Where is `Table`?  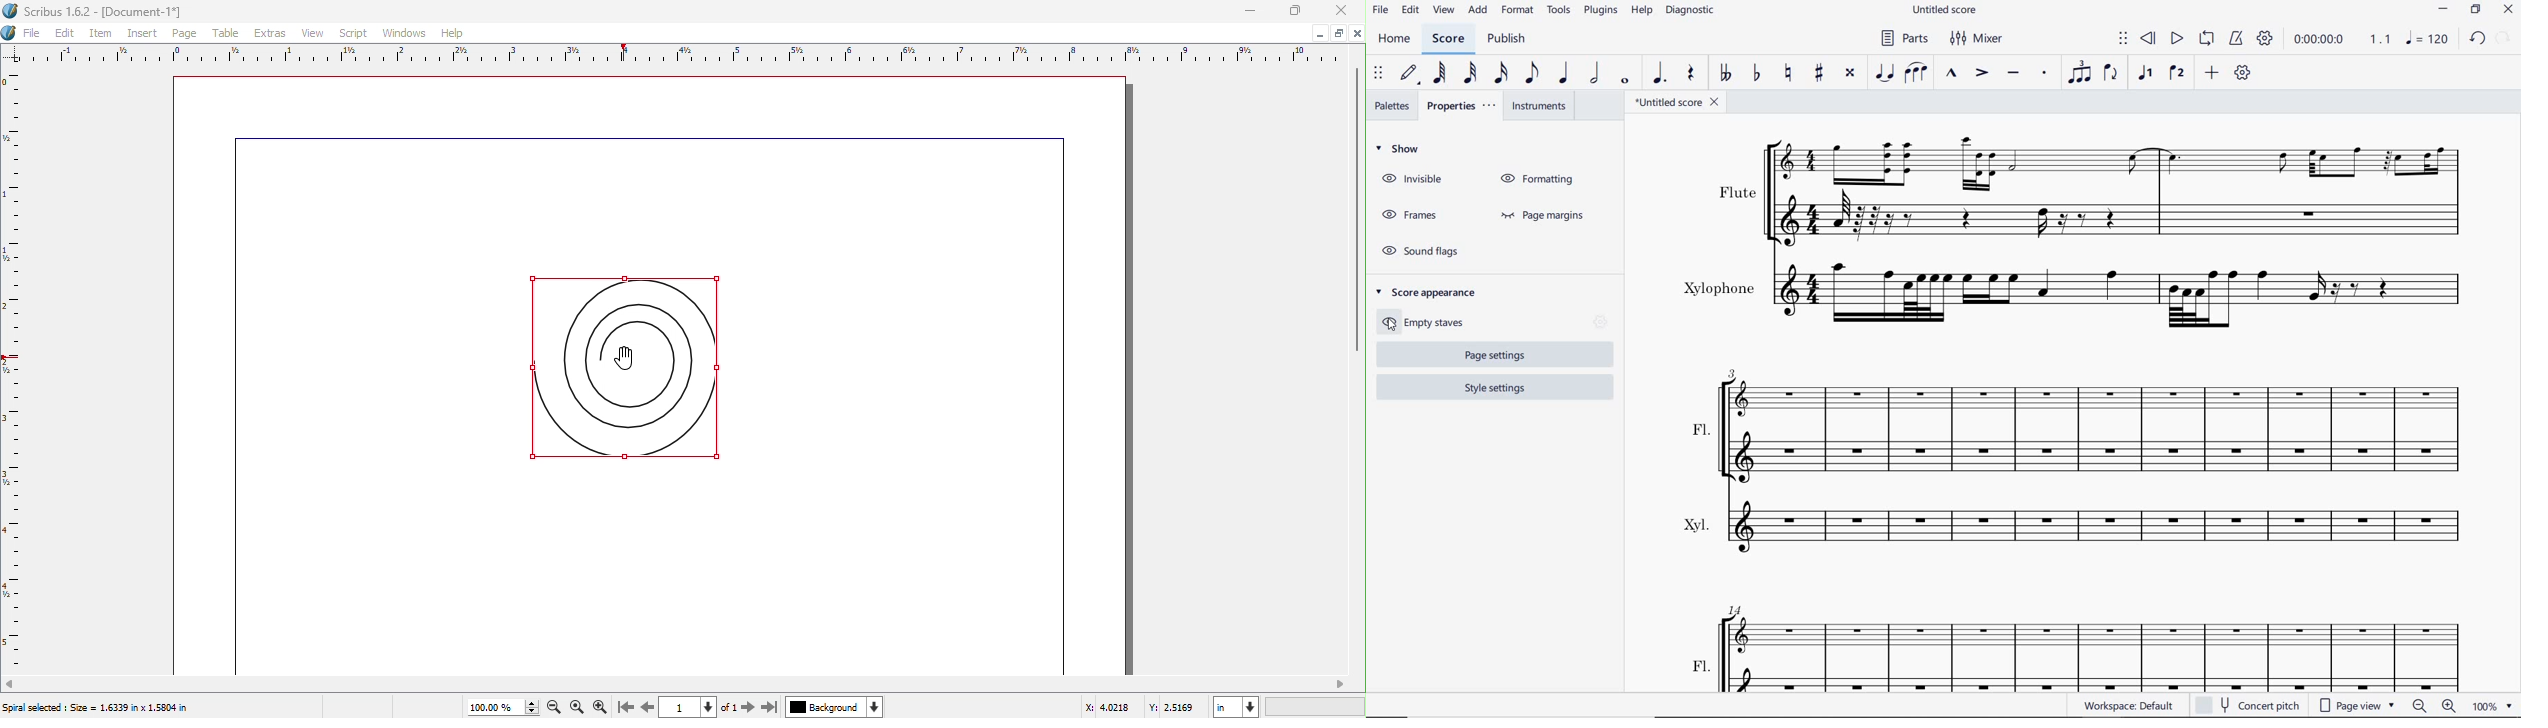
Table is located at coordinates (228, 34).